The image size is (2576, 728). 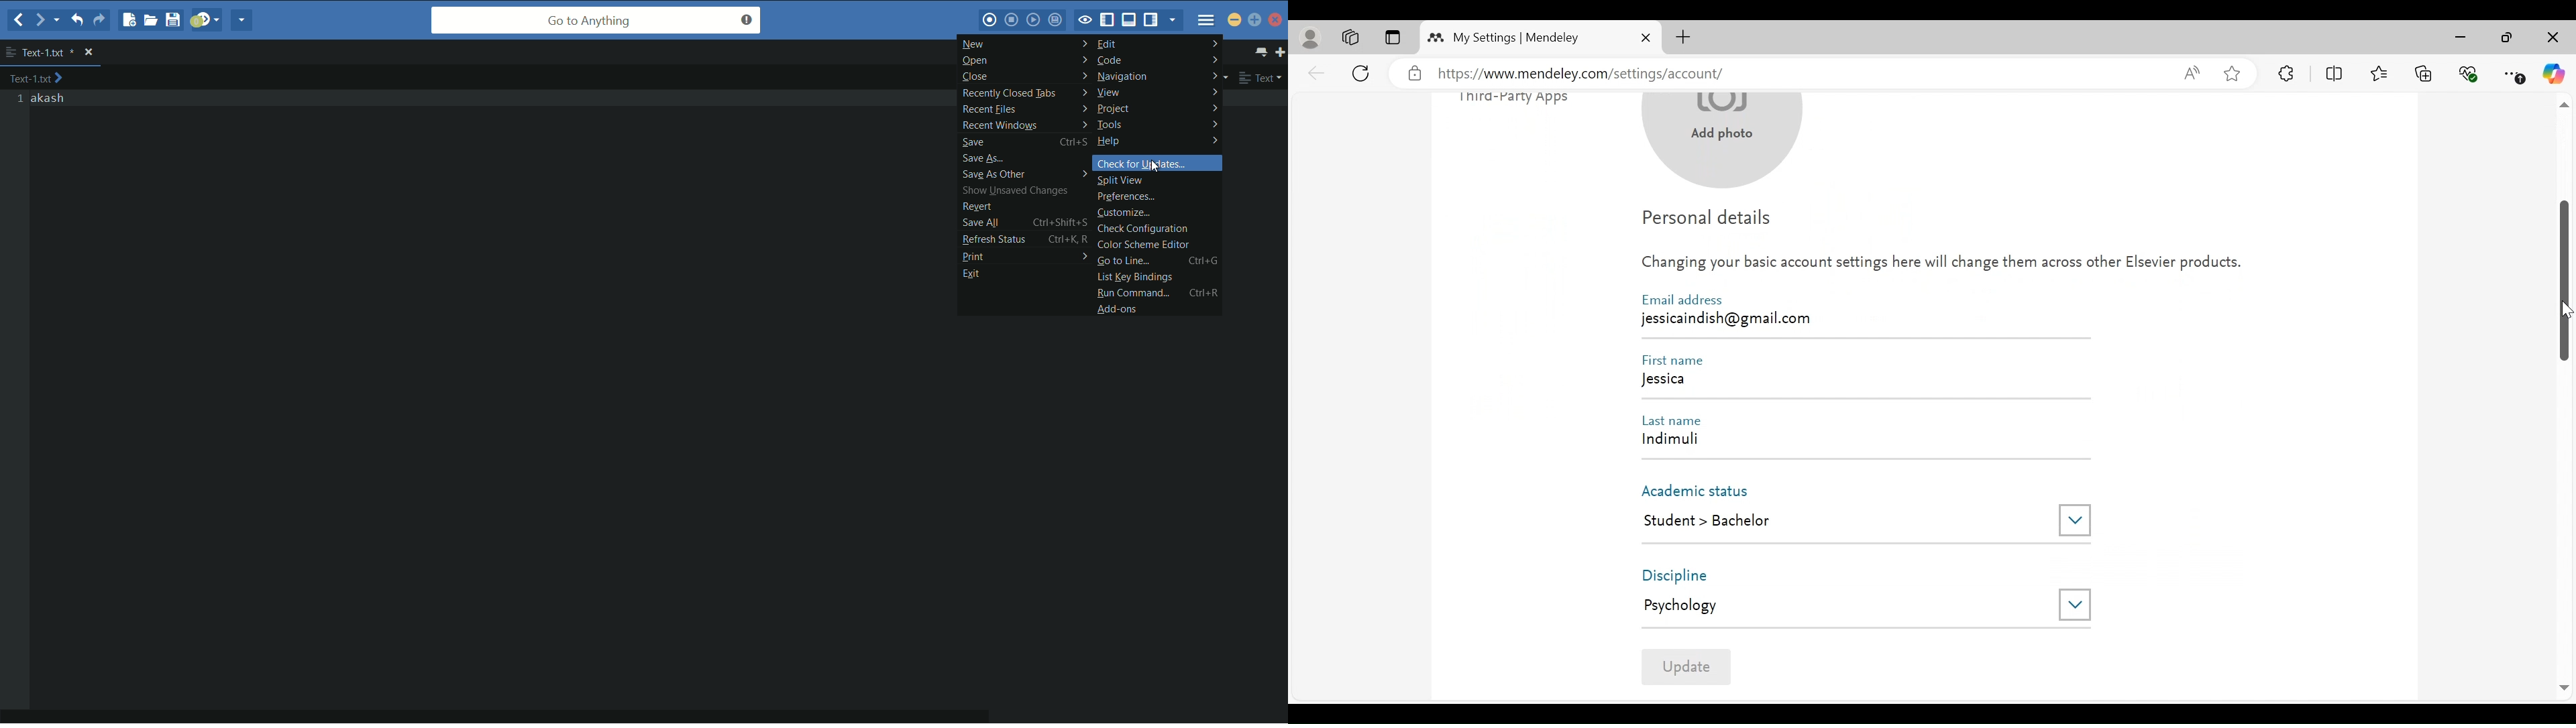 What do you see at coordinates (1021, 190) in the screenshot?
I see `show unsaved changes` at bounding box center [1021, 190].